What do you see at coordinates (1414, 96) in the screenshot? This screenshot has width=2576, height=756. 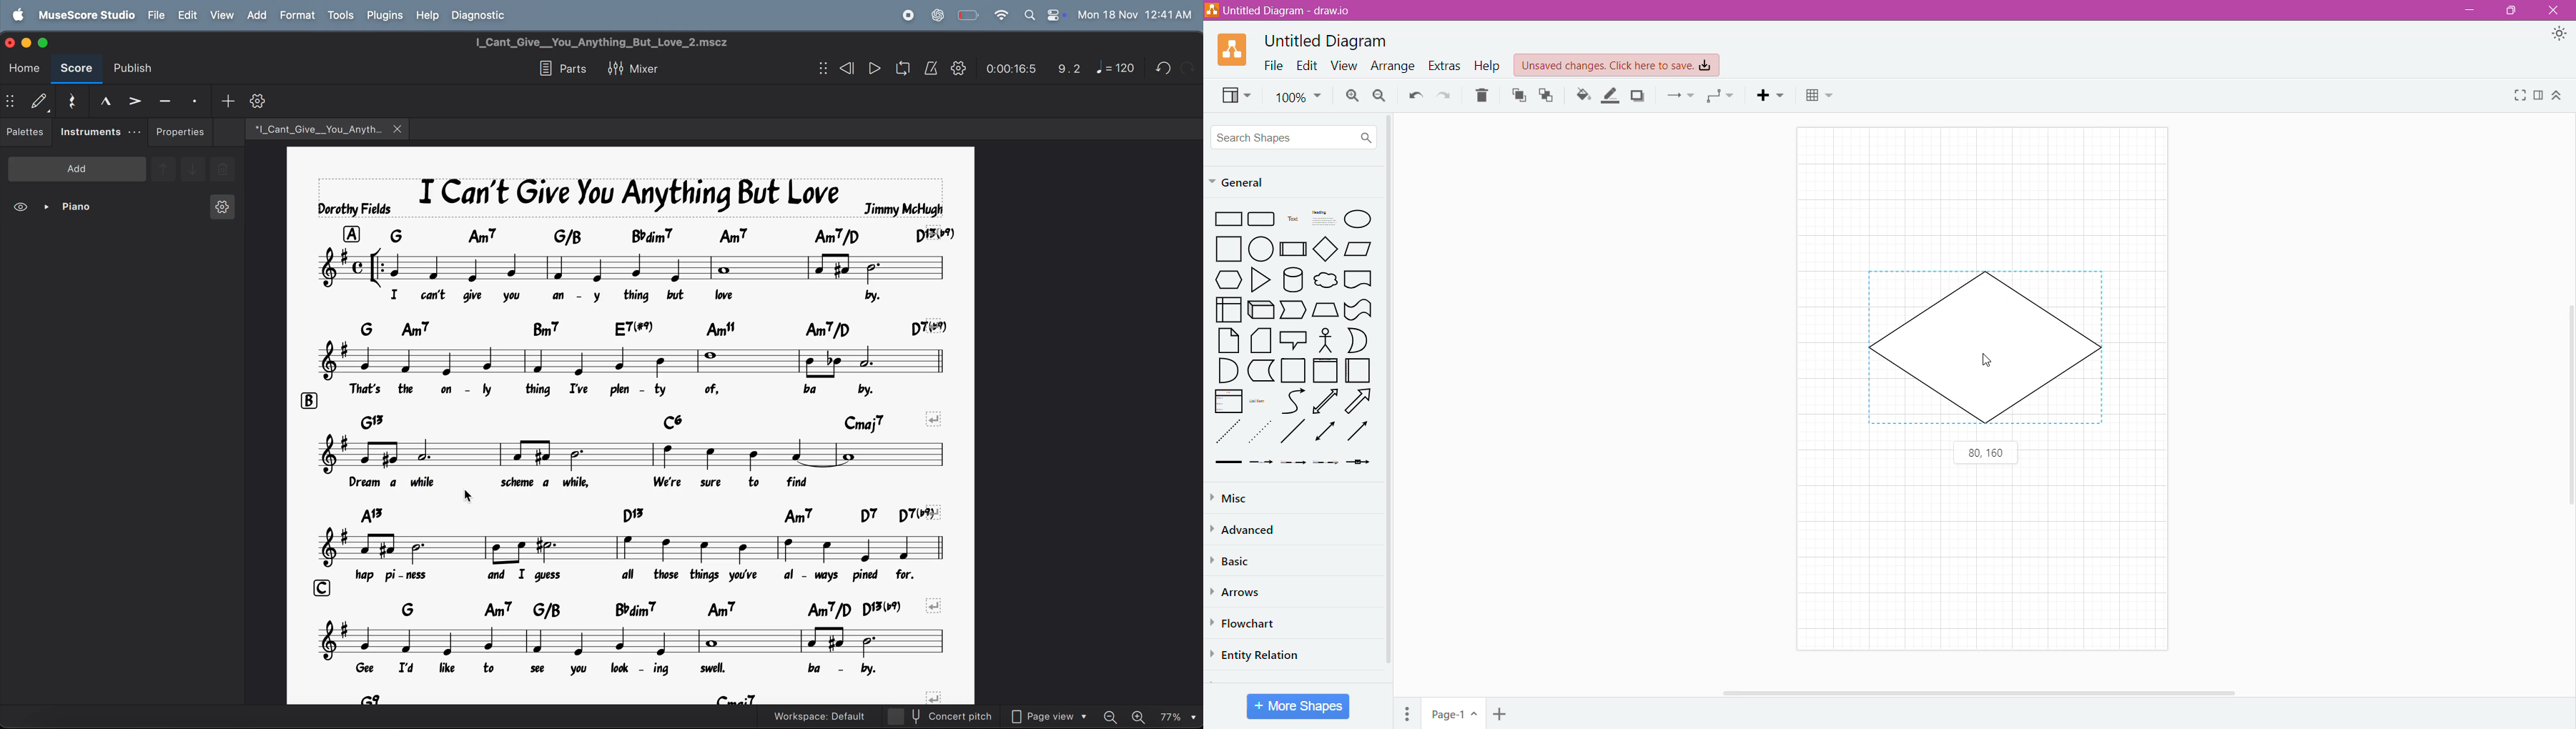 I see `Undo` at bounding box center [1414, 96].